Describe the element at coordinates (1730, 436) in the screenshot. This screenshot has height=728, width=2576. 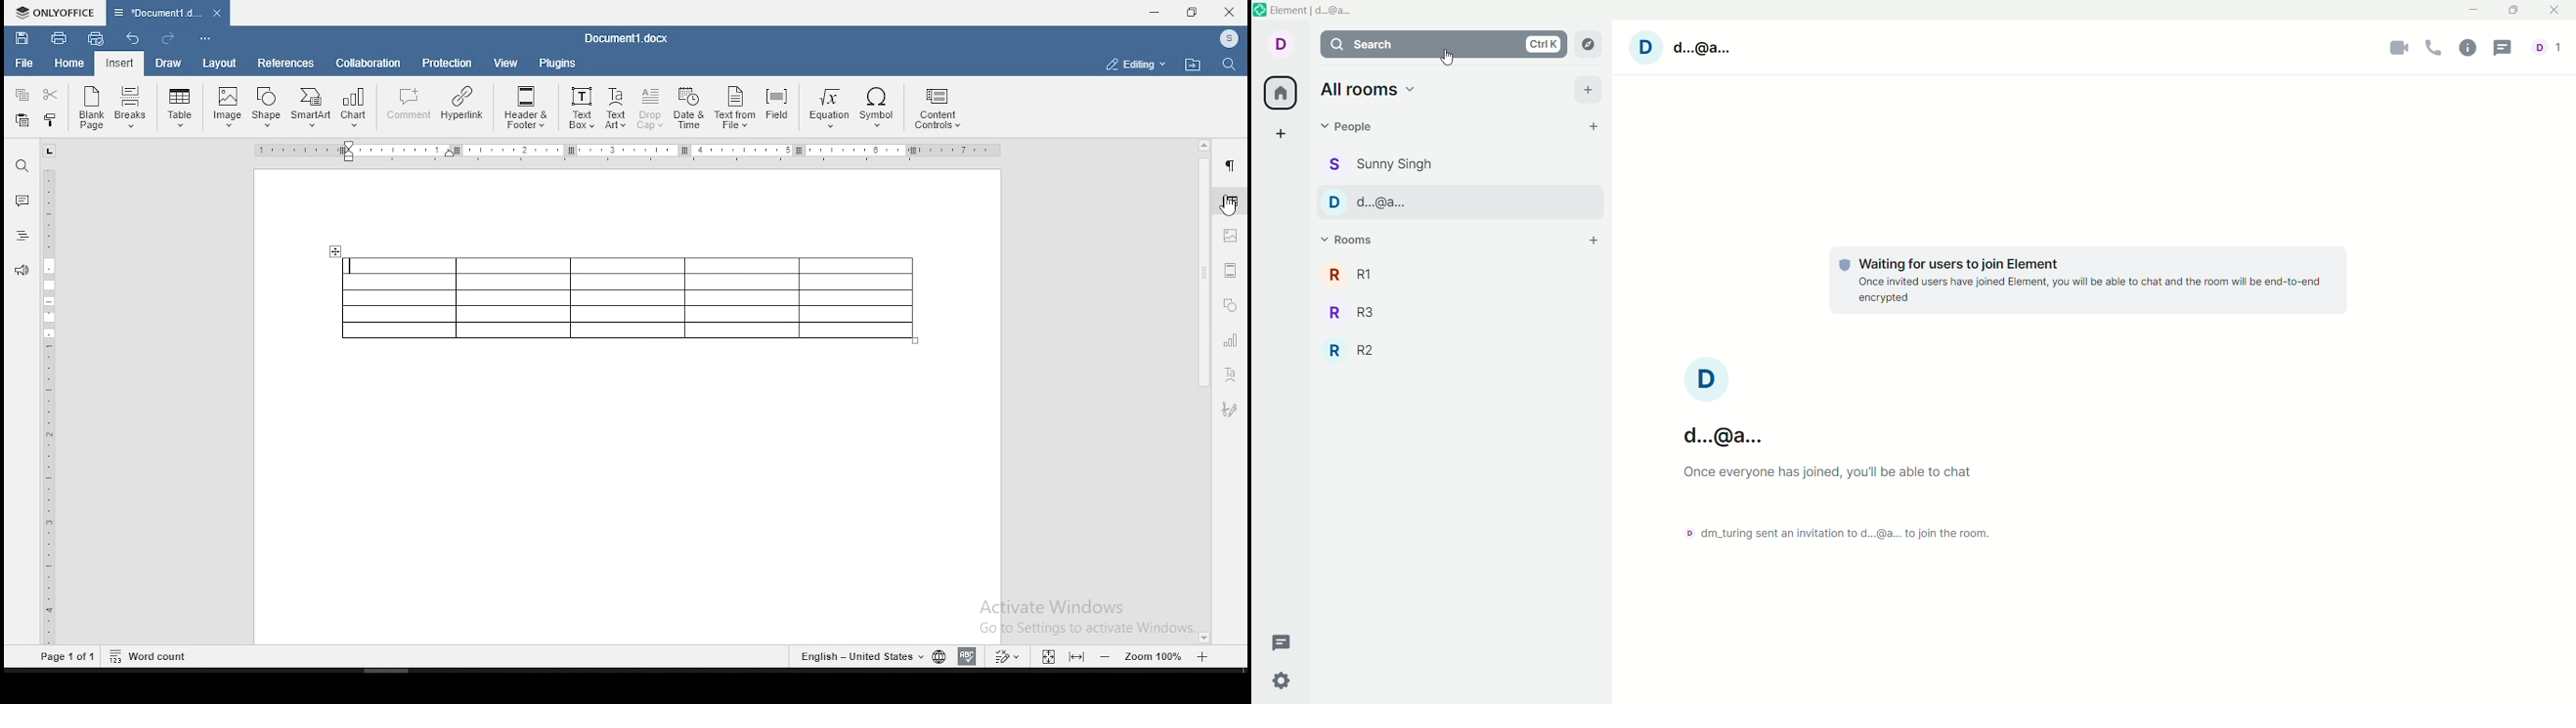
I see `Username` at that location.